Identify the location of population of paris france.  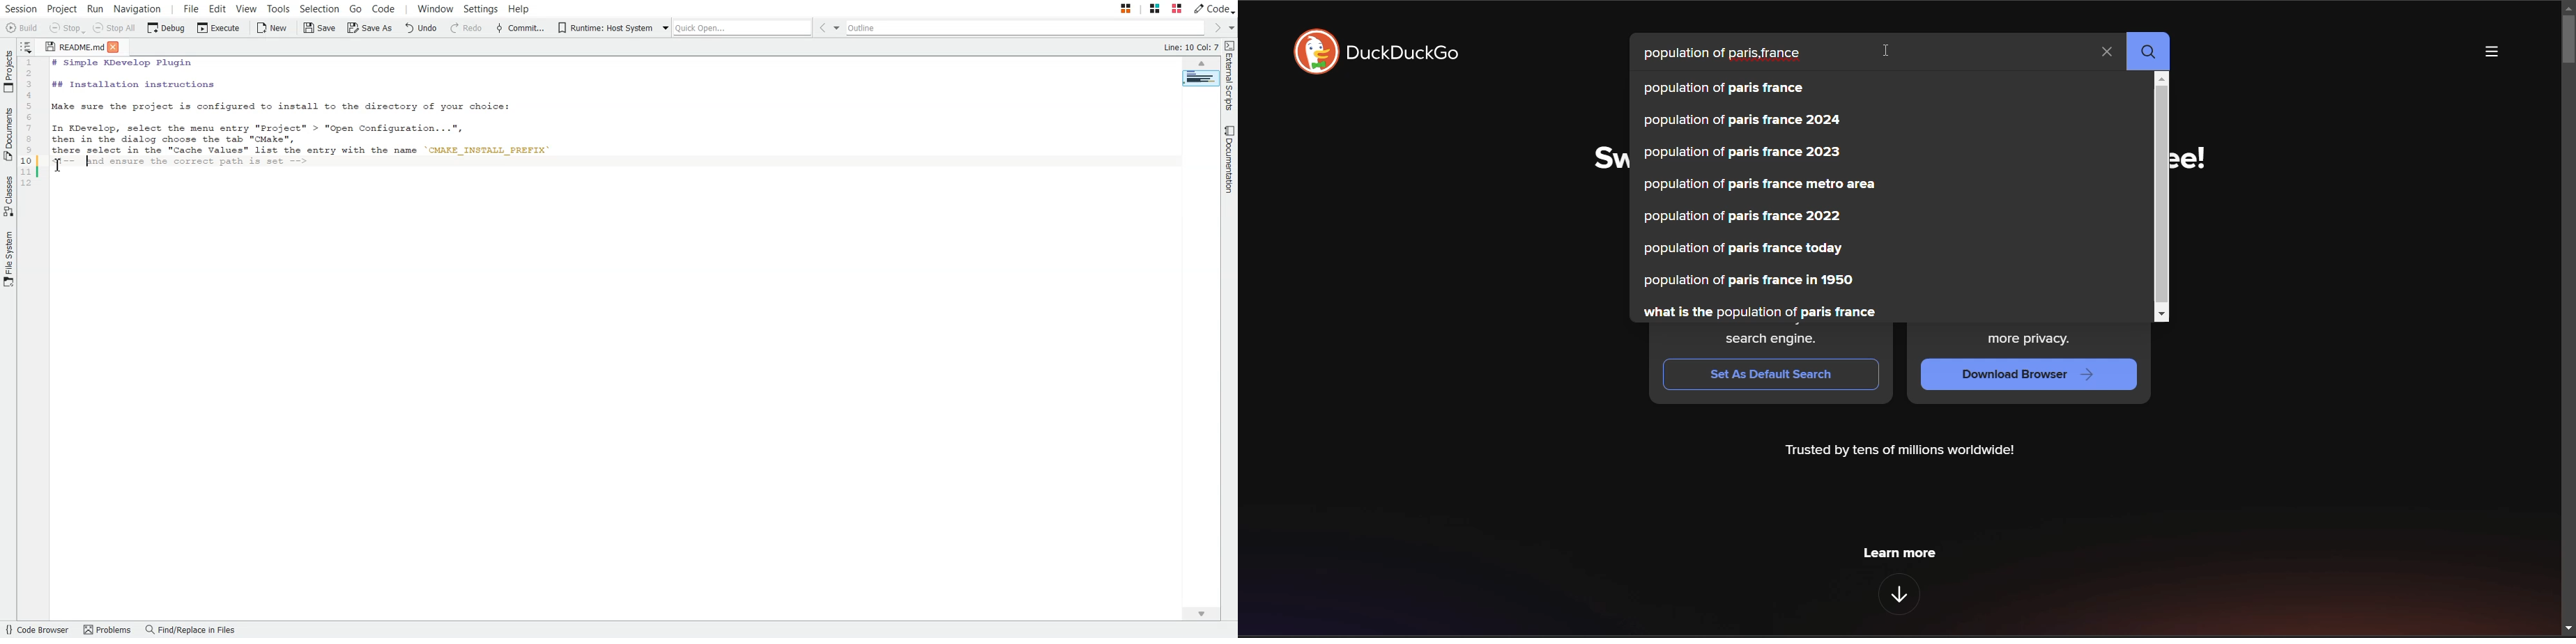
(1724, 92).